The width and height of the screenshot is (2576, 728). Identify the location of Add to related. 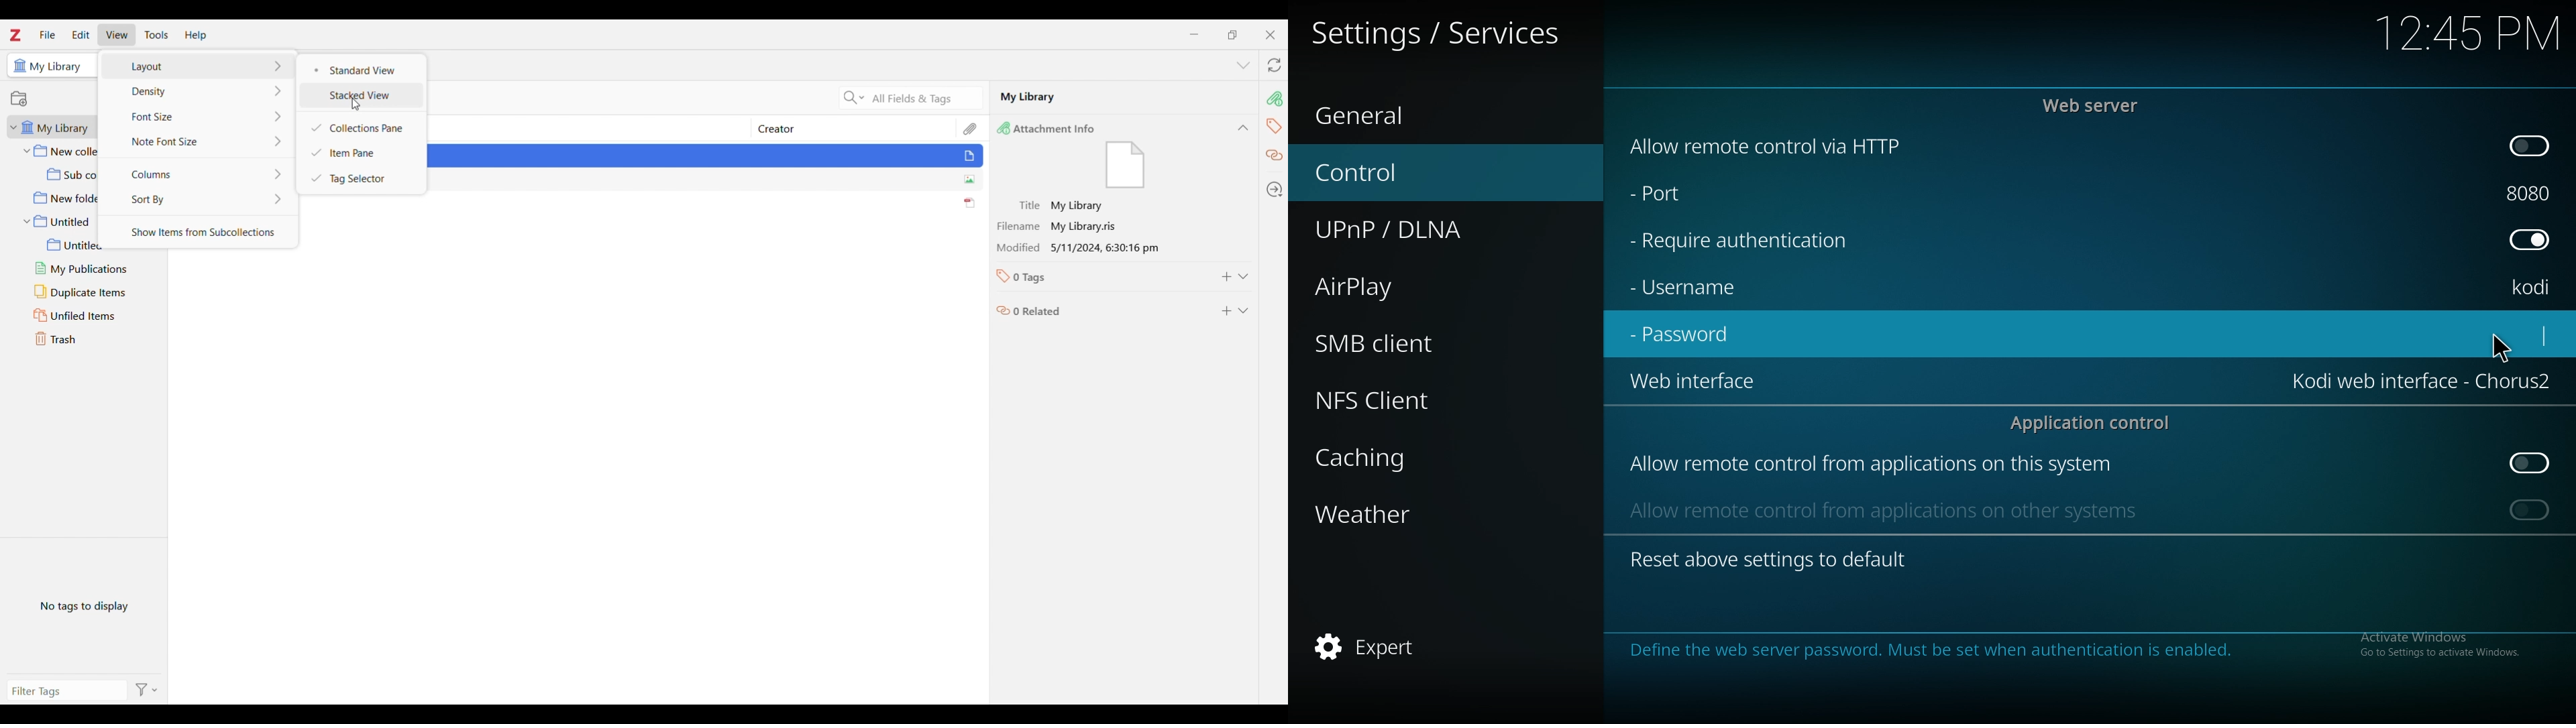
(1226, 310).